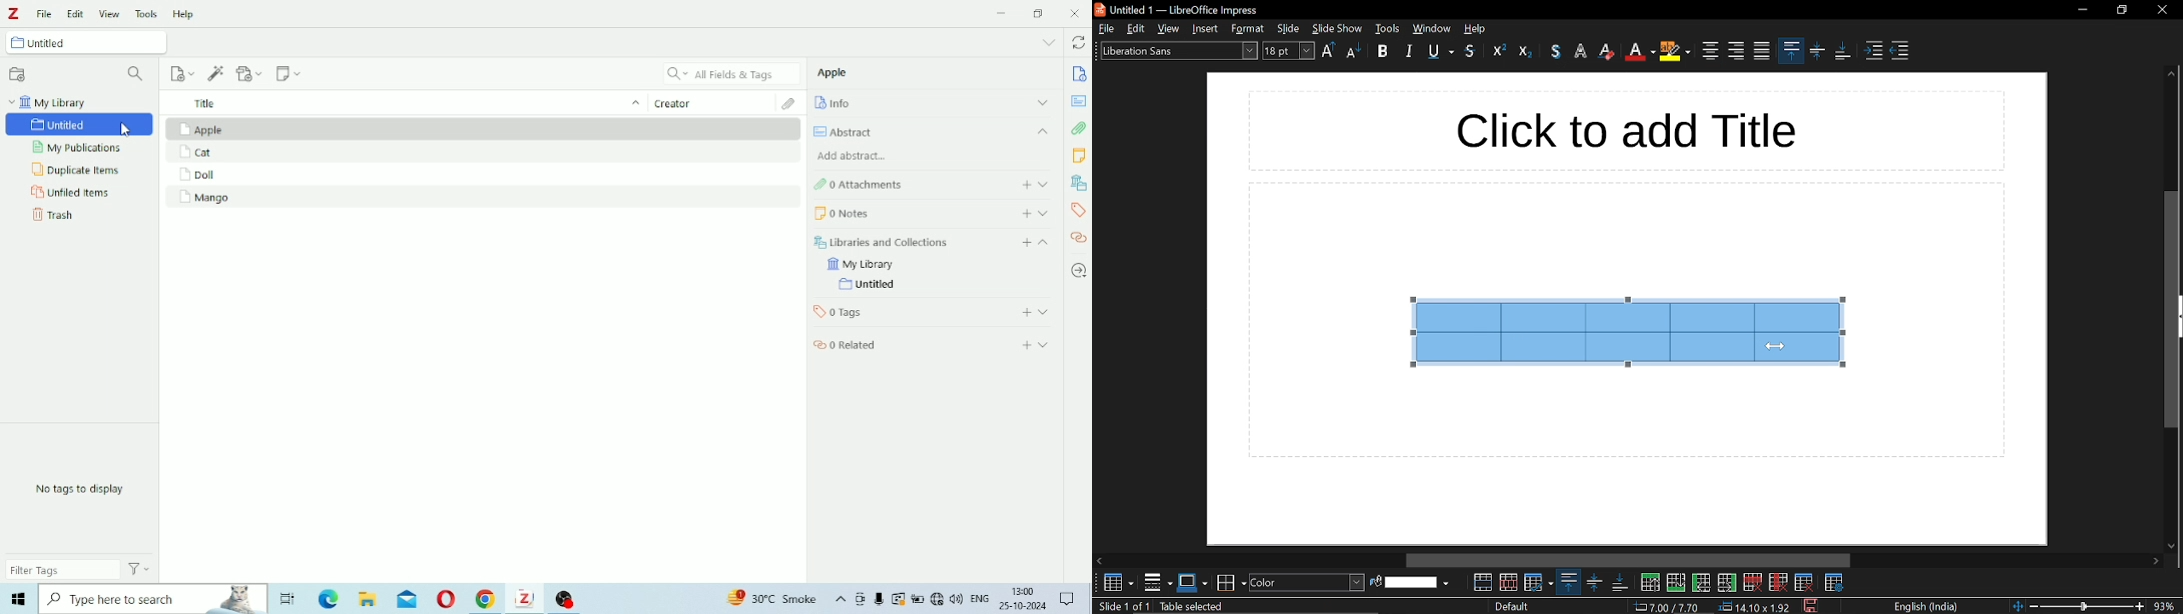 This screenshot has width=2184, height=616. What do you see at coordinates (1027, 312) in the screenshot?
I see `Add` at bounding box center [1027, 312].